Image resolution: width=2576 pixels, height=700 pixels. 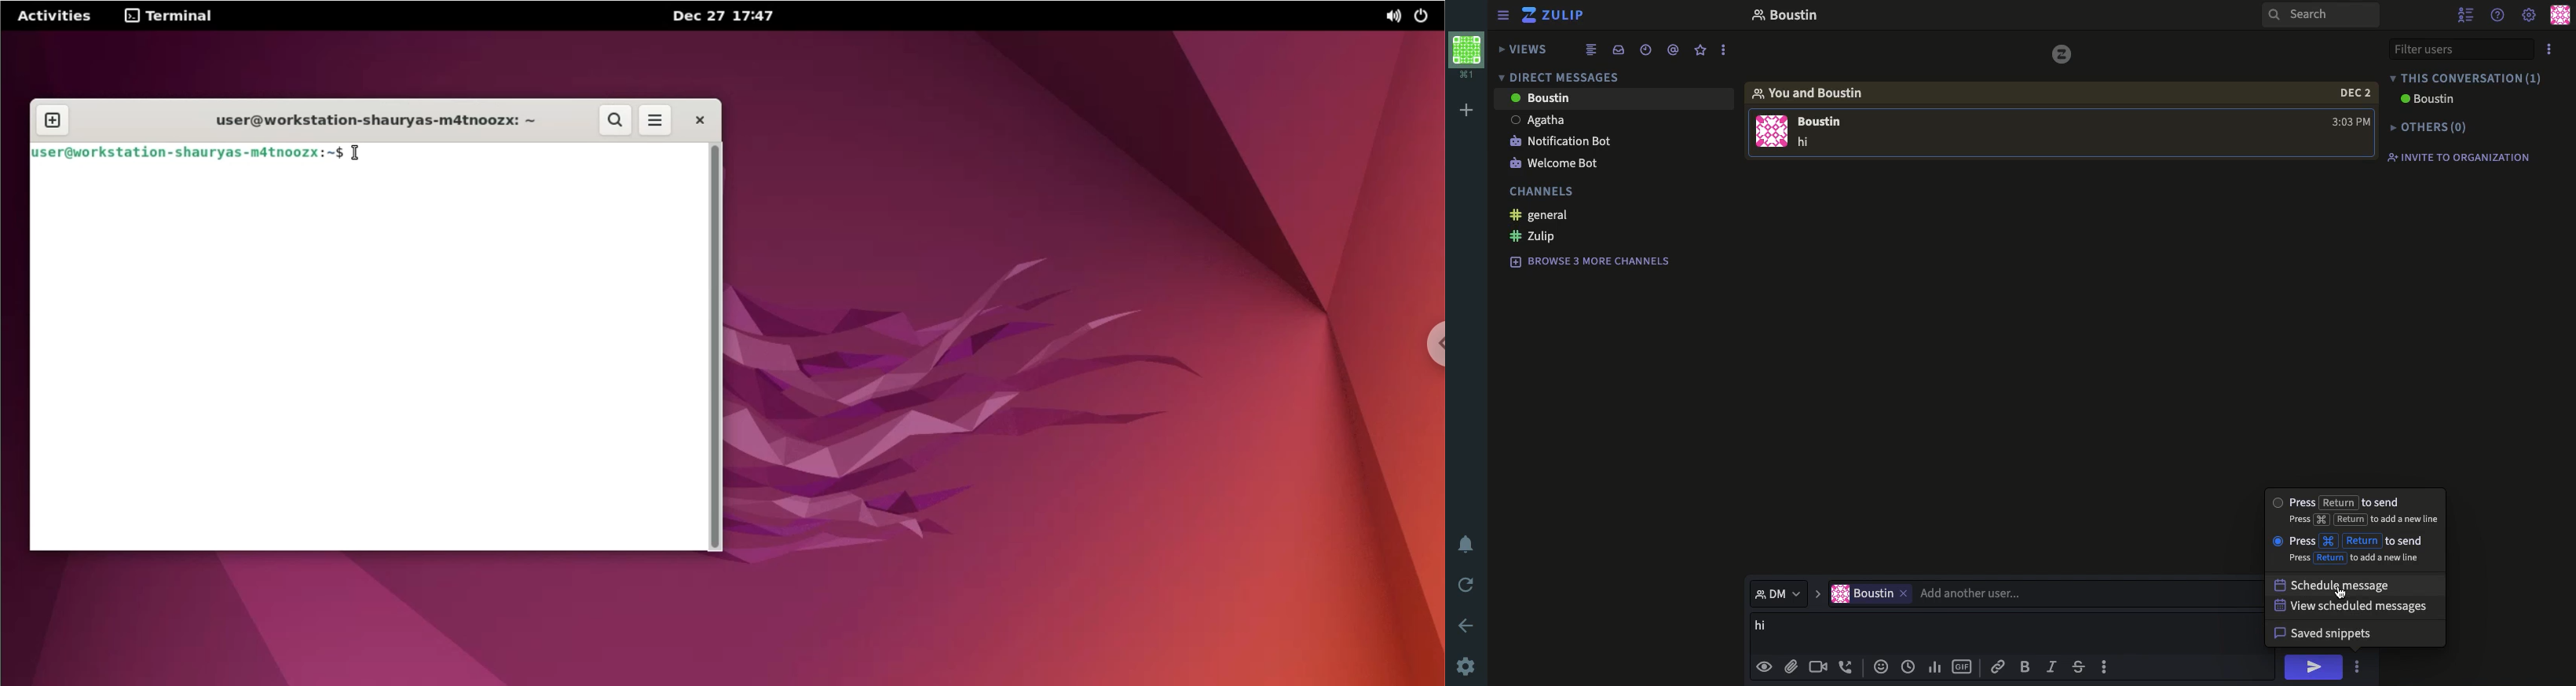 What do you see at coordinates (1561, 141) in the screenshot?
I see `notification bot` at bounding box center [1561, 141].